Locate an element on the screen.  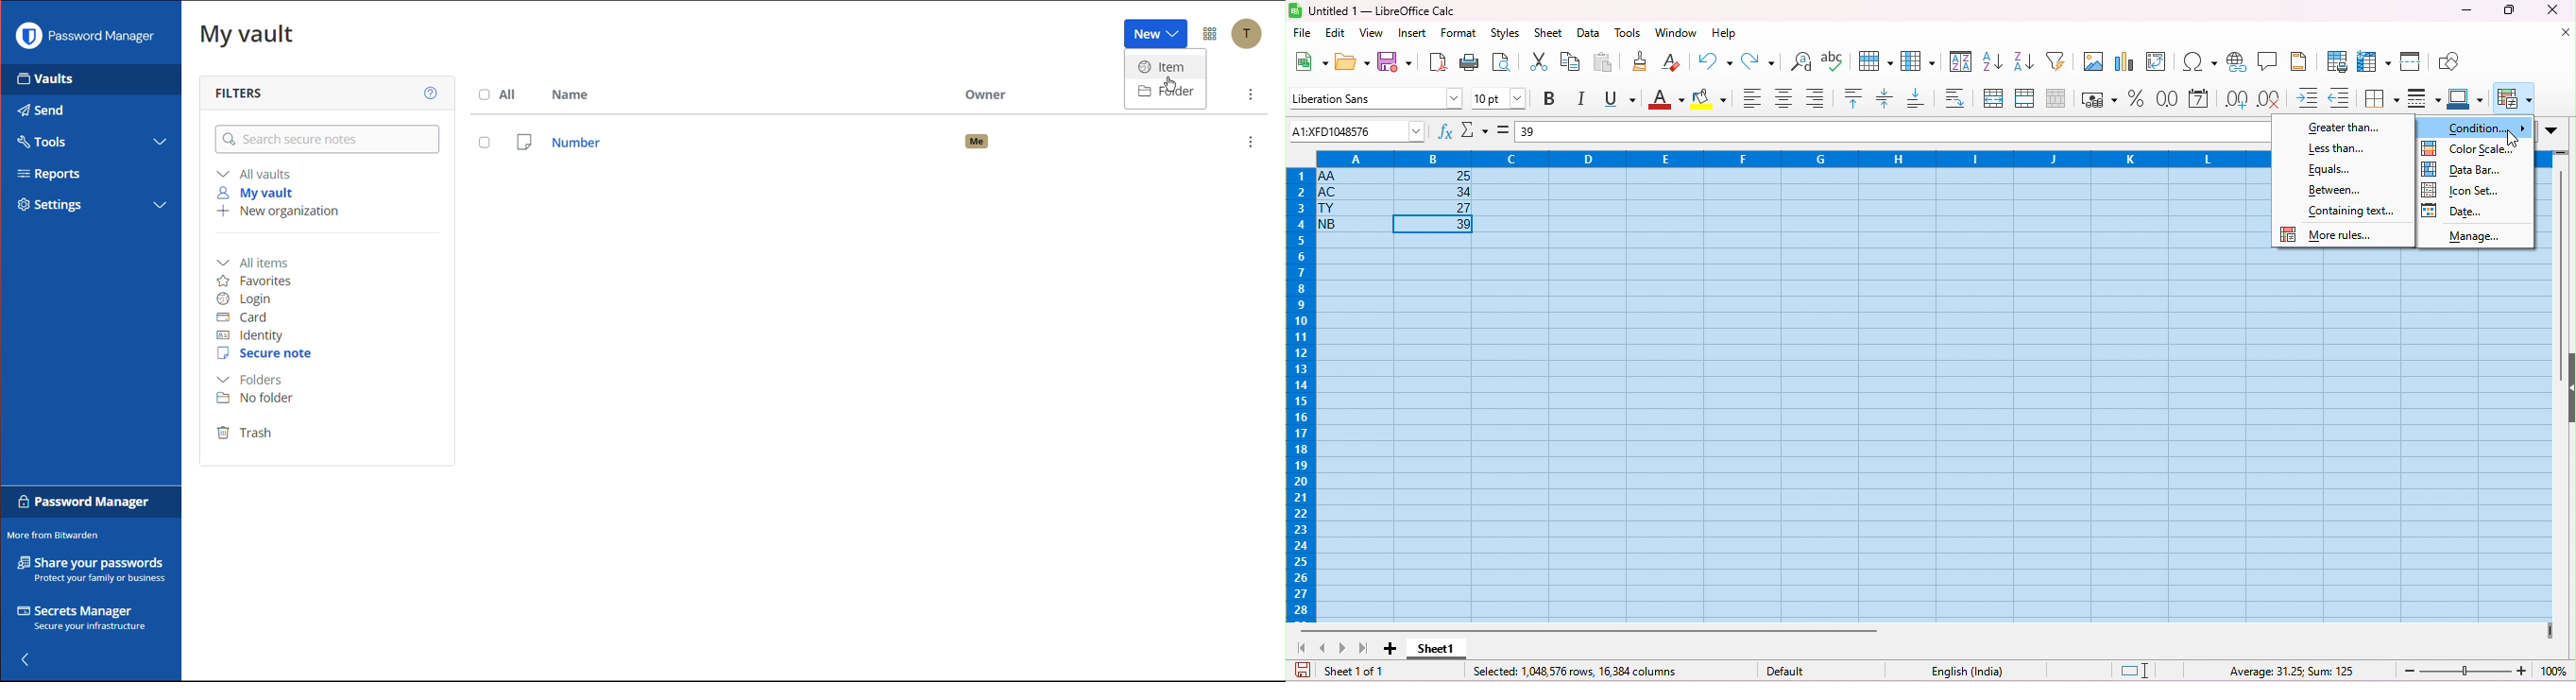
All items is located at coordinates (257, 261).